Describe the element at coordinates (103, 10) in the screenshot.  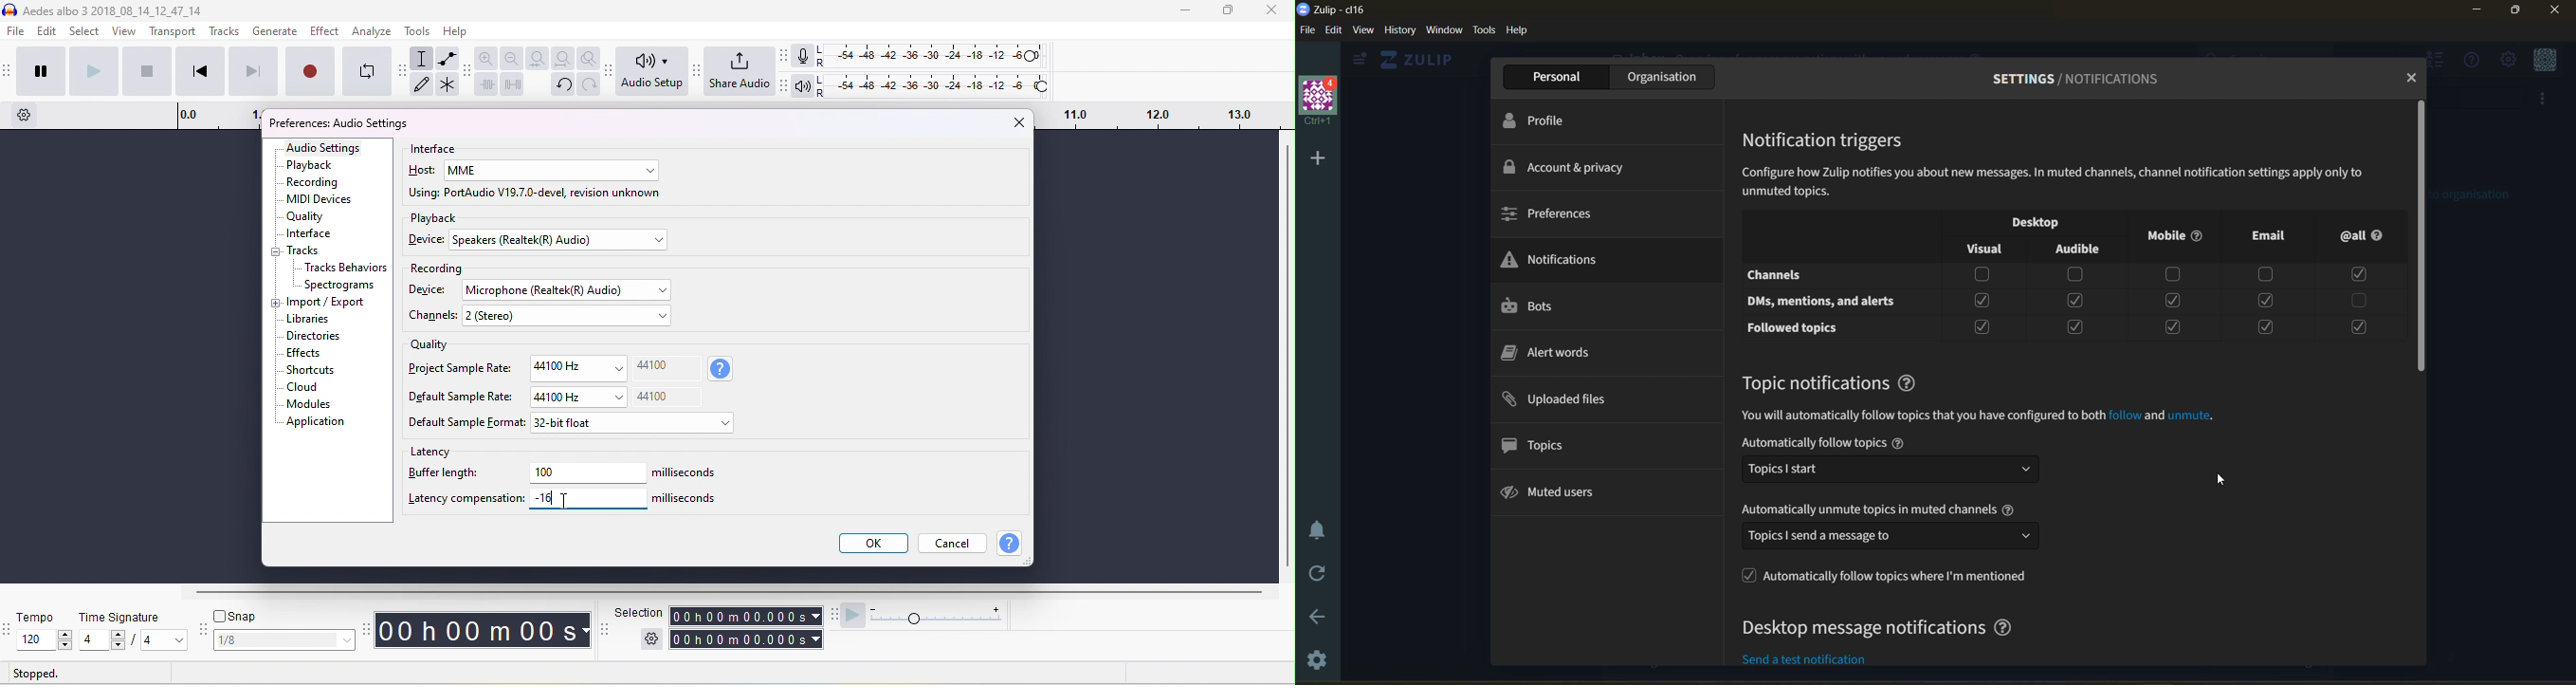
I see `aedes albo 3 3 _2018_08_14_12_47_14` at that location.